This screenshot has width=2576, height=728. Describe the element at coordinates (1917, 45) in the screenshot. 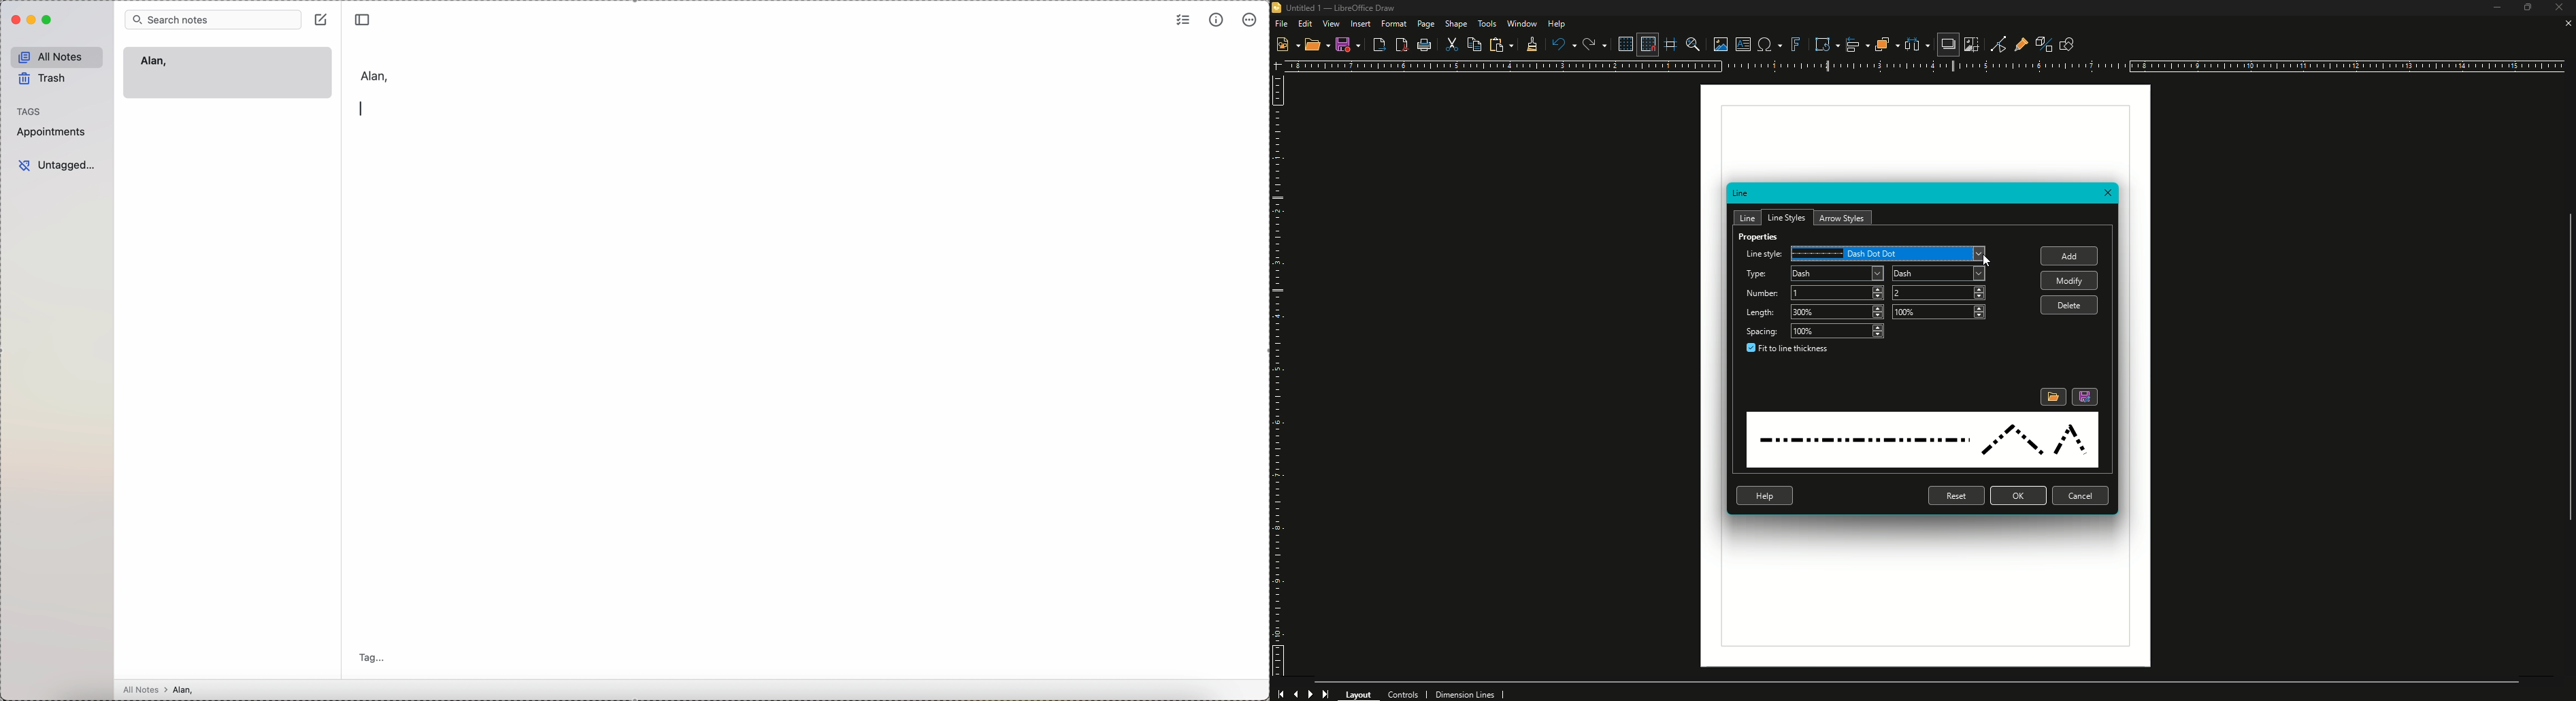

I see `Select three objects` at that location.